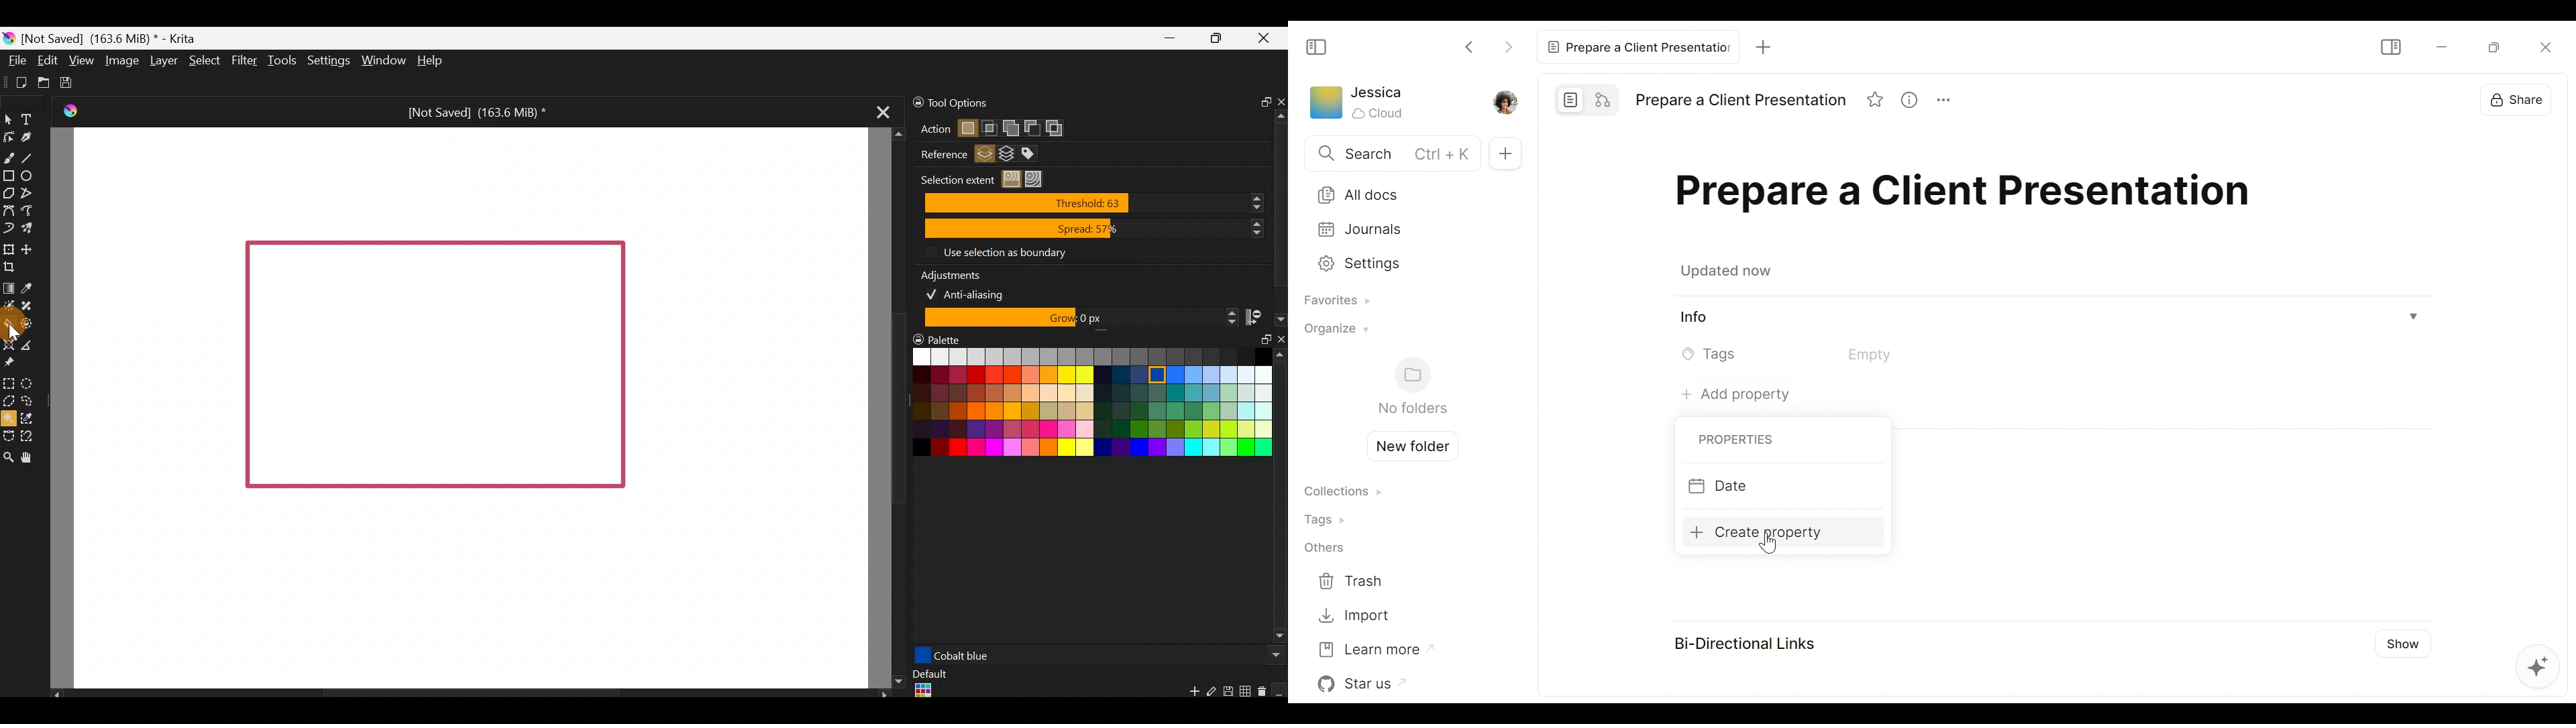  What do you see at coordinates (9, 343) in the screenshot?
I see `Assistant tool` at bounding box center [9, 343].